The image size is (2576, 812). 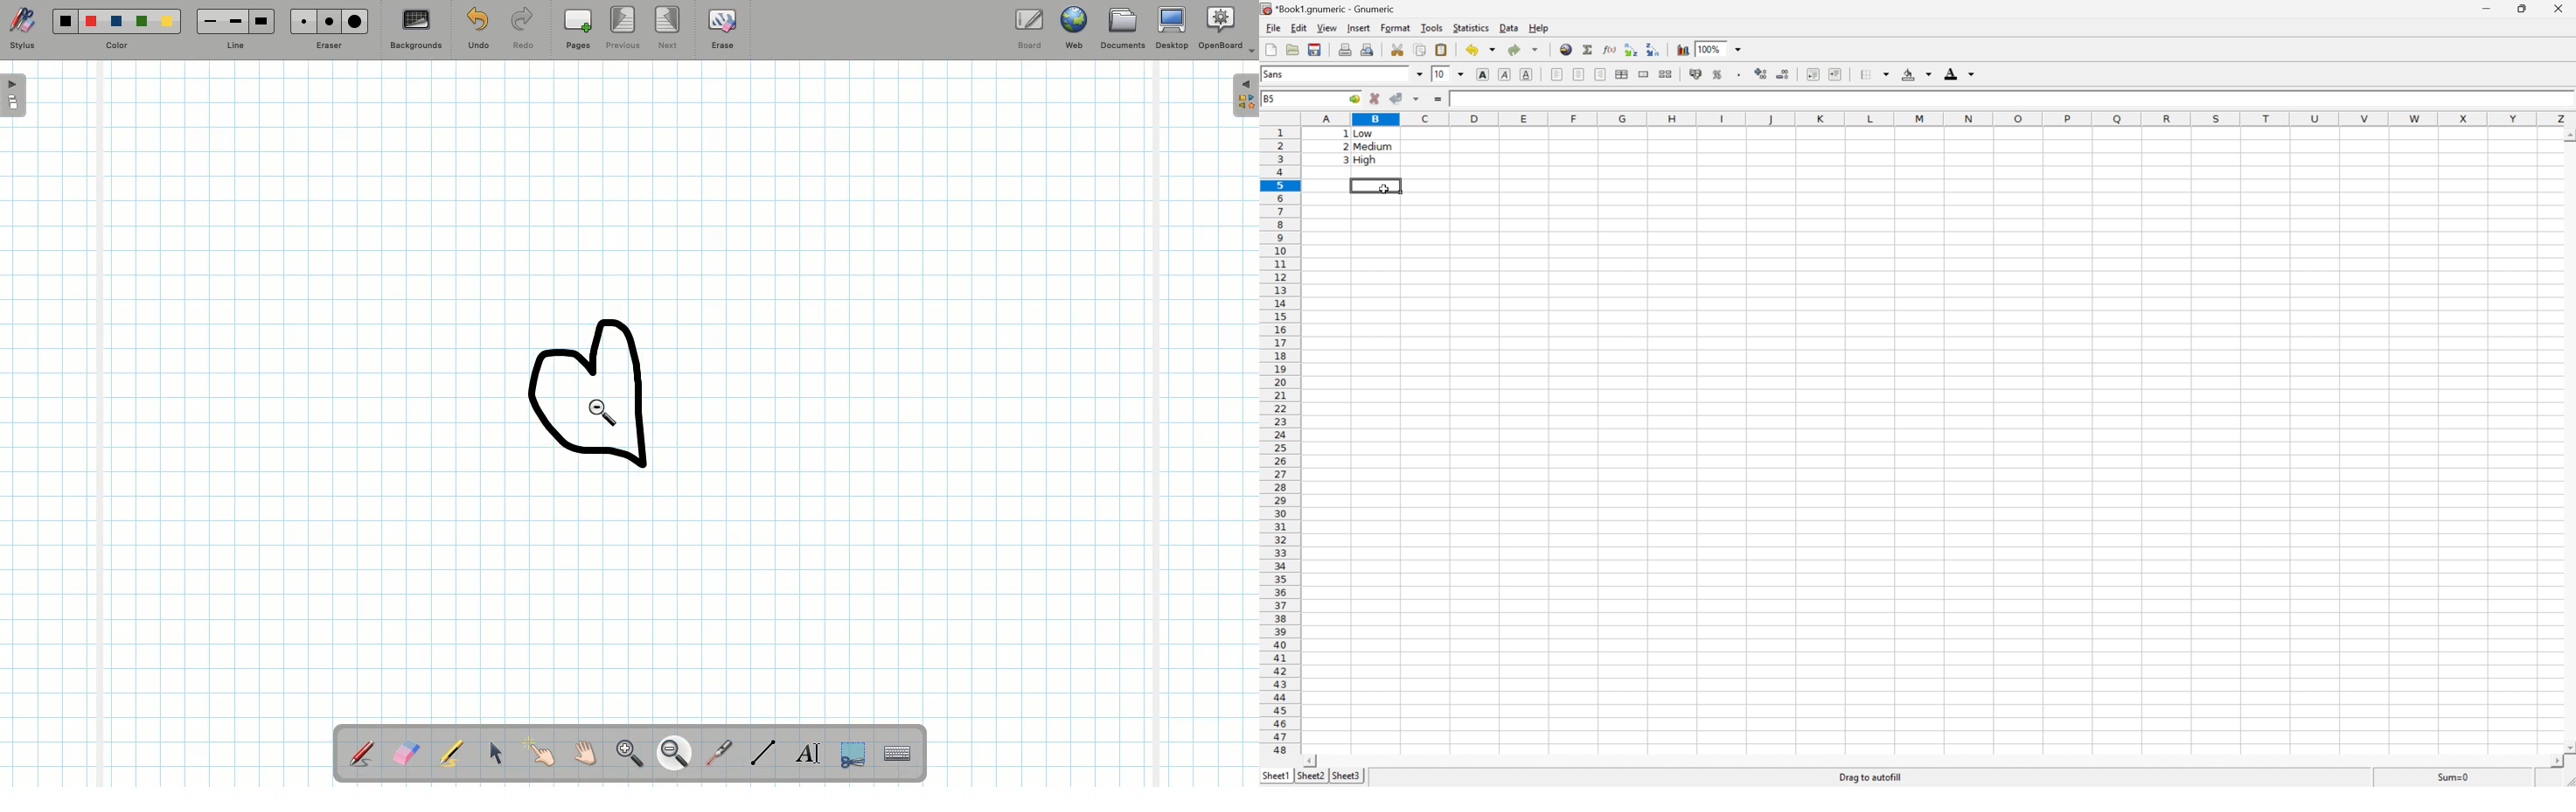 What do you see at coordinates (1277, 74) in the screenshot?
I see `Sans` at bounding box center [1277, 74].